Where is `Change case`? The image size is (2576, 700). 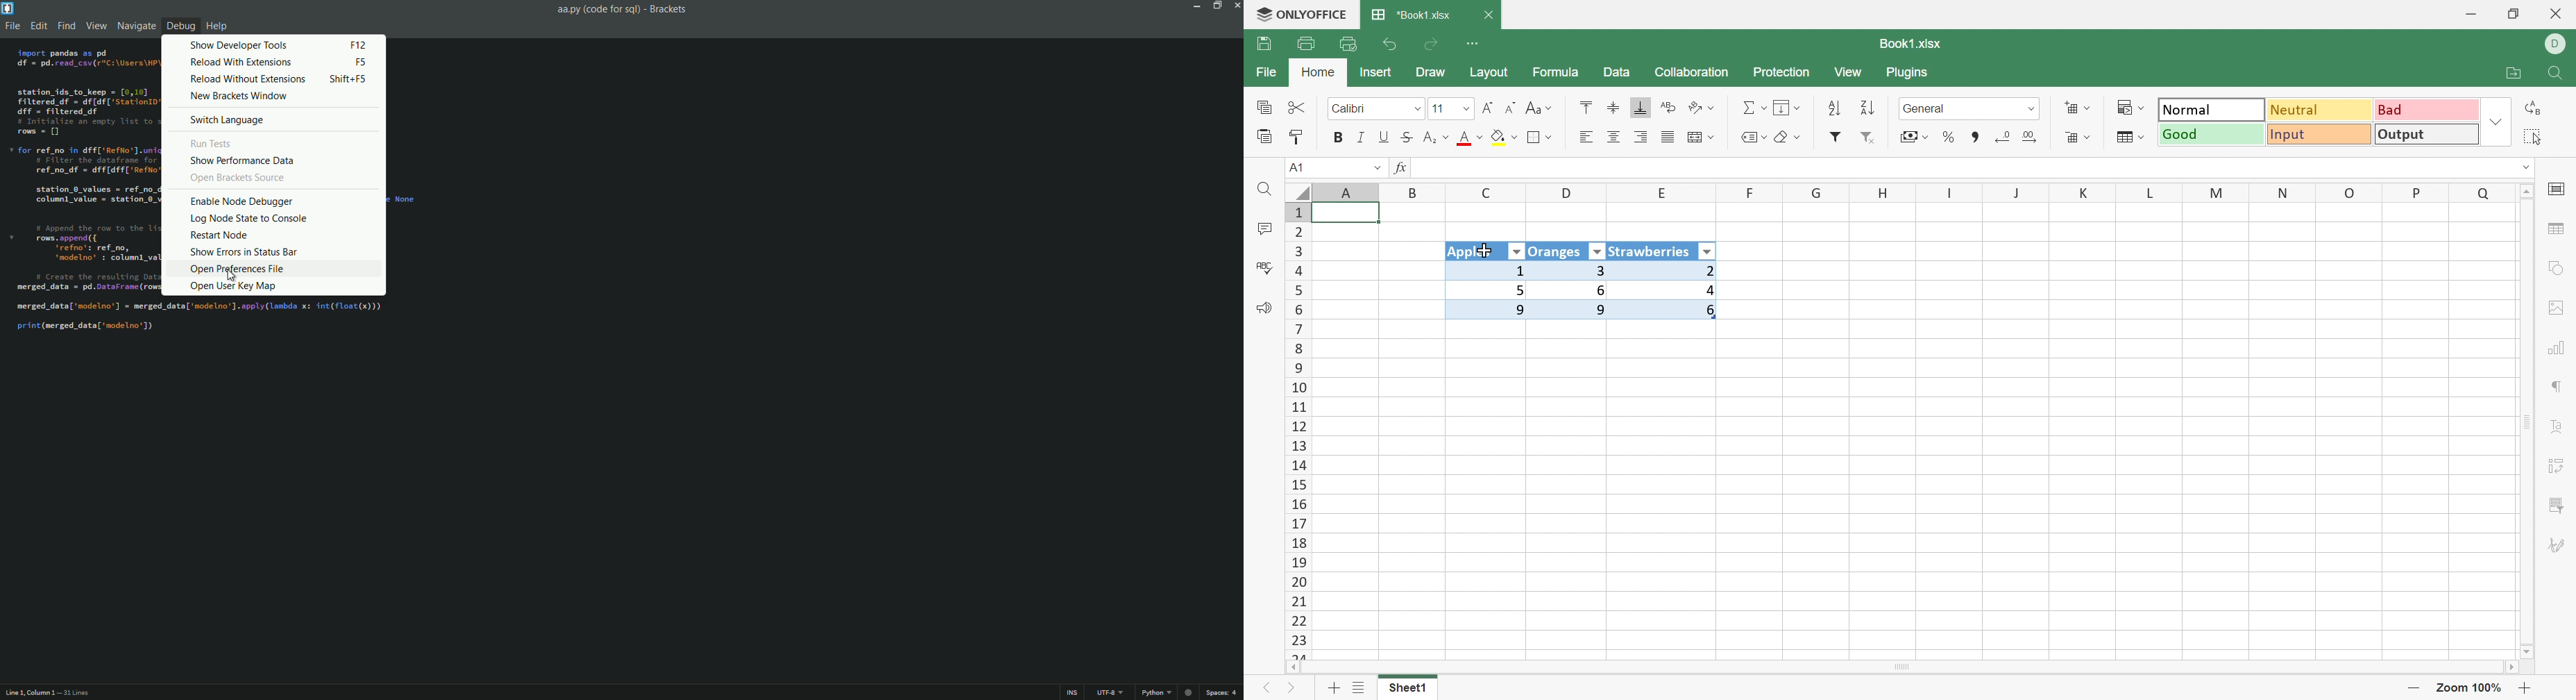
Change case is located at coordinates (1539, 109).